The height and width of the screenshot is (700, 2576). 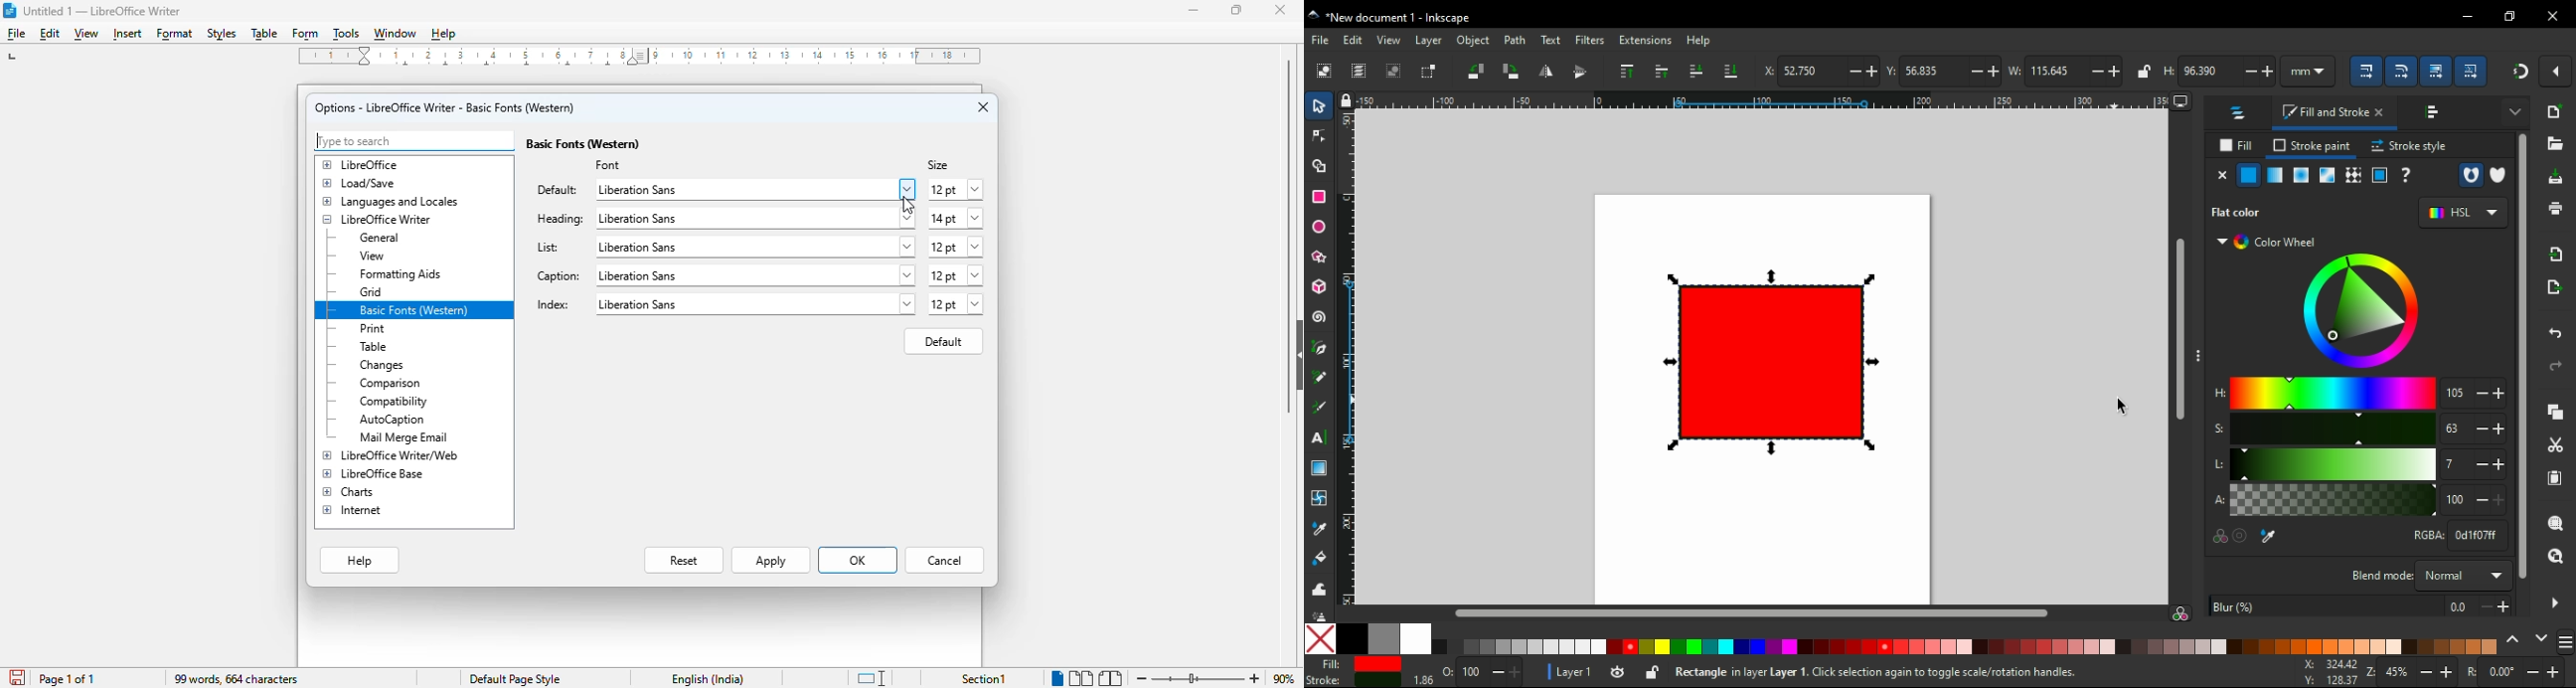 I want to click on zoom in/zoom out, so click(x=2369, y=672).